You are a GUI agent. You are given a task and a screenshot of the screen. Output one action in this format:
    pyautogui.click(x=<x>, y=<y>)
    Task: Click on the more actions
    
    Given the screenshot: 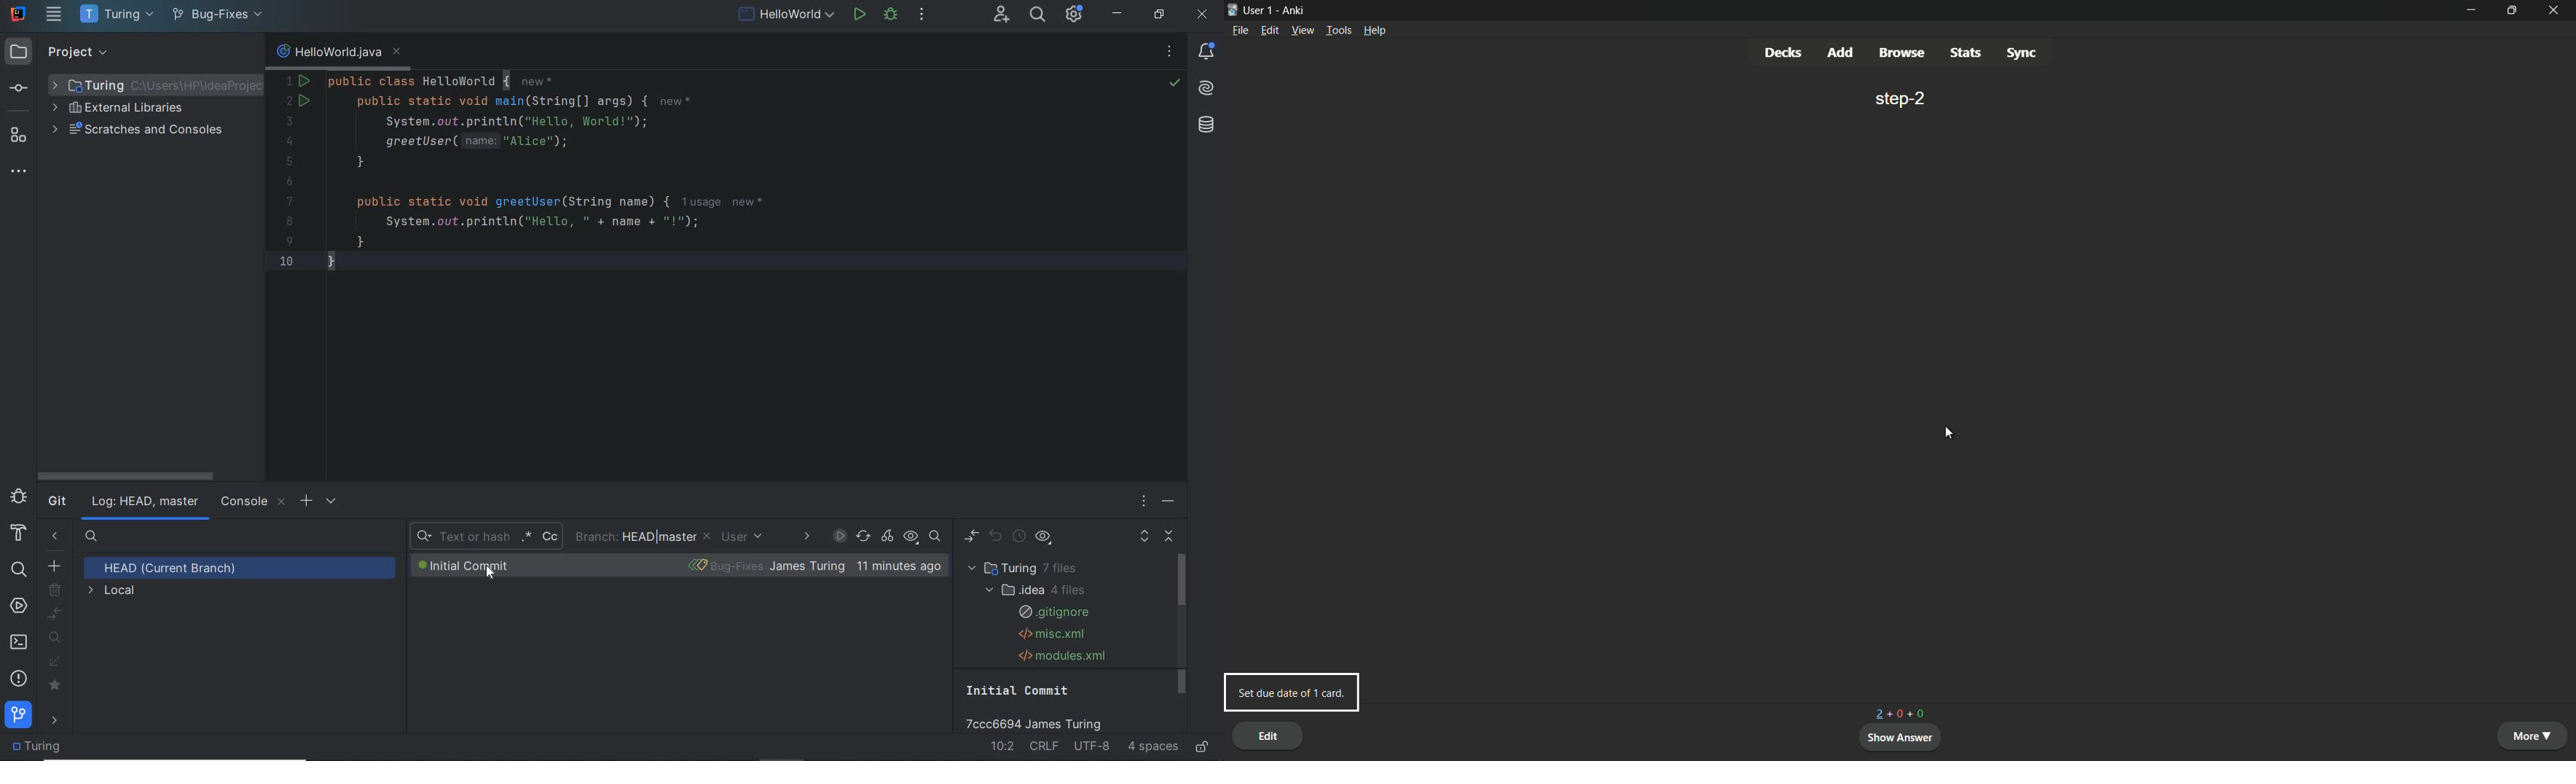 What is the action you would take?
    pyautogui.click(x=922, y=16)
    